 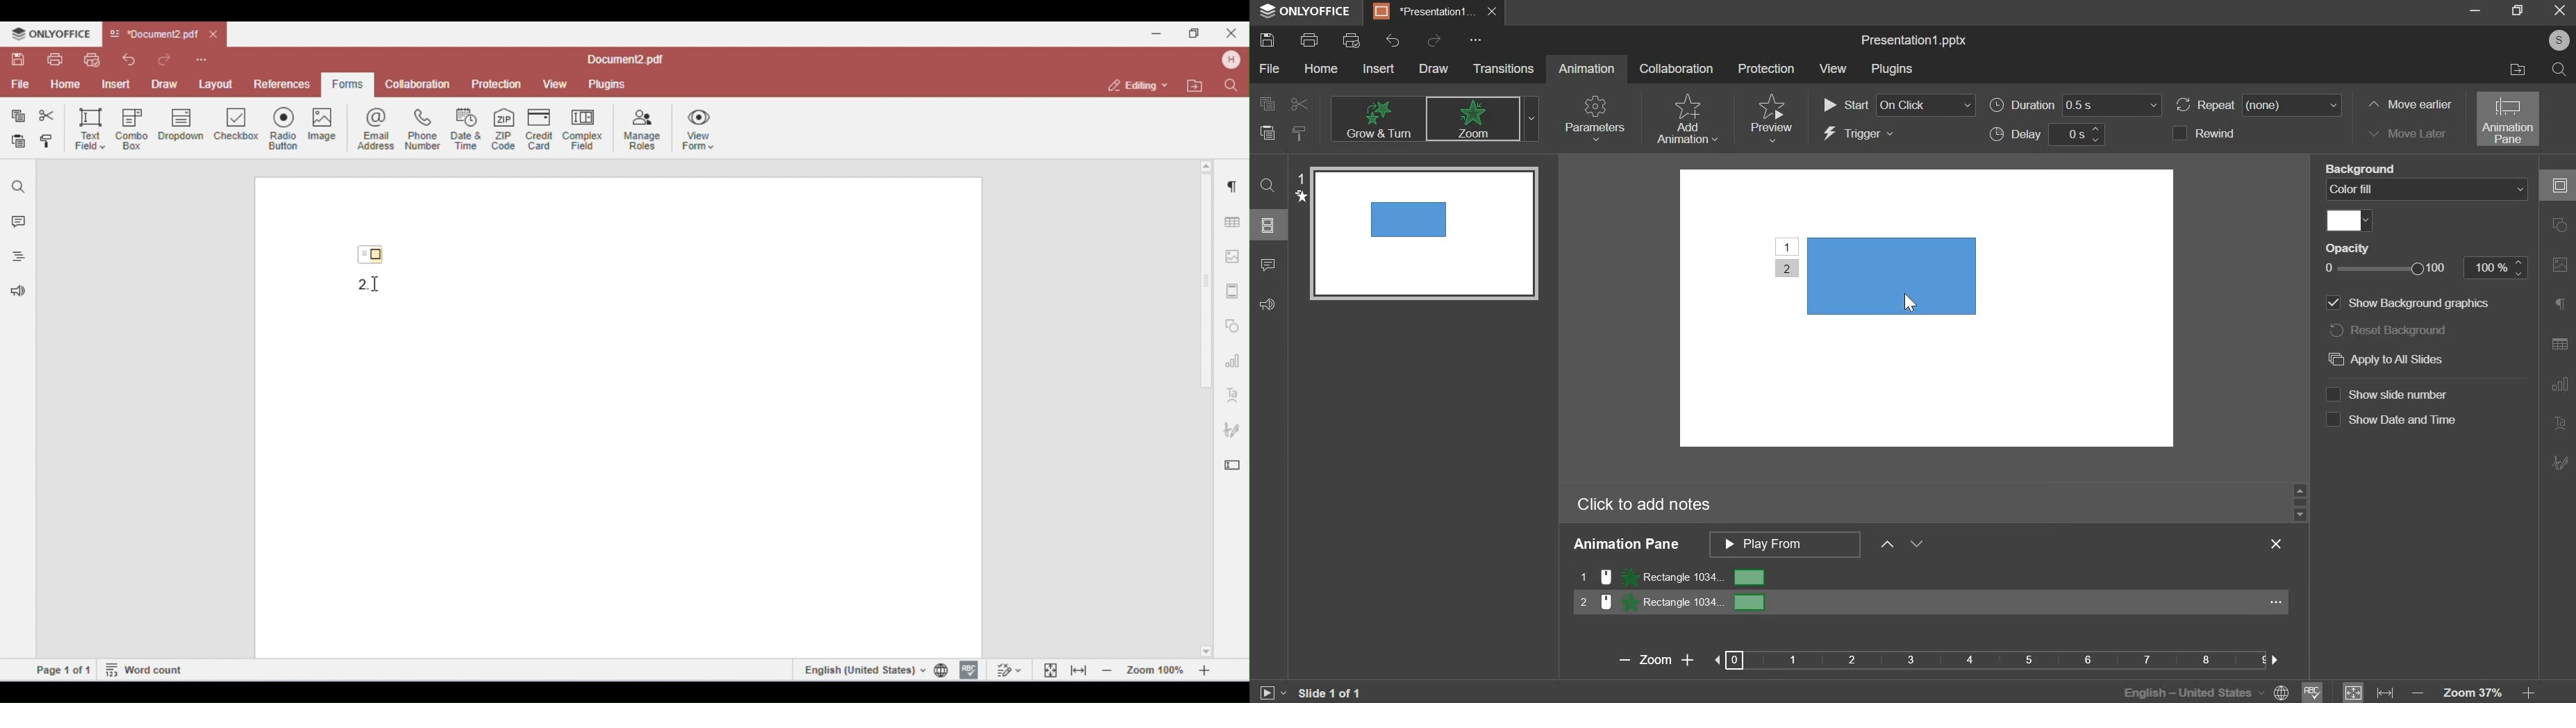 What do you see at coordinates (1654, 661) in the screenshot?
I see `Zoom` at bounding box center [1654, 661].